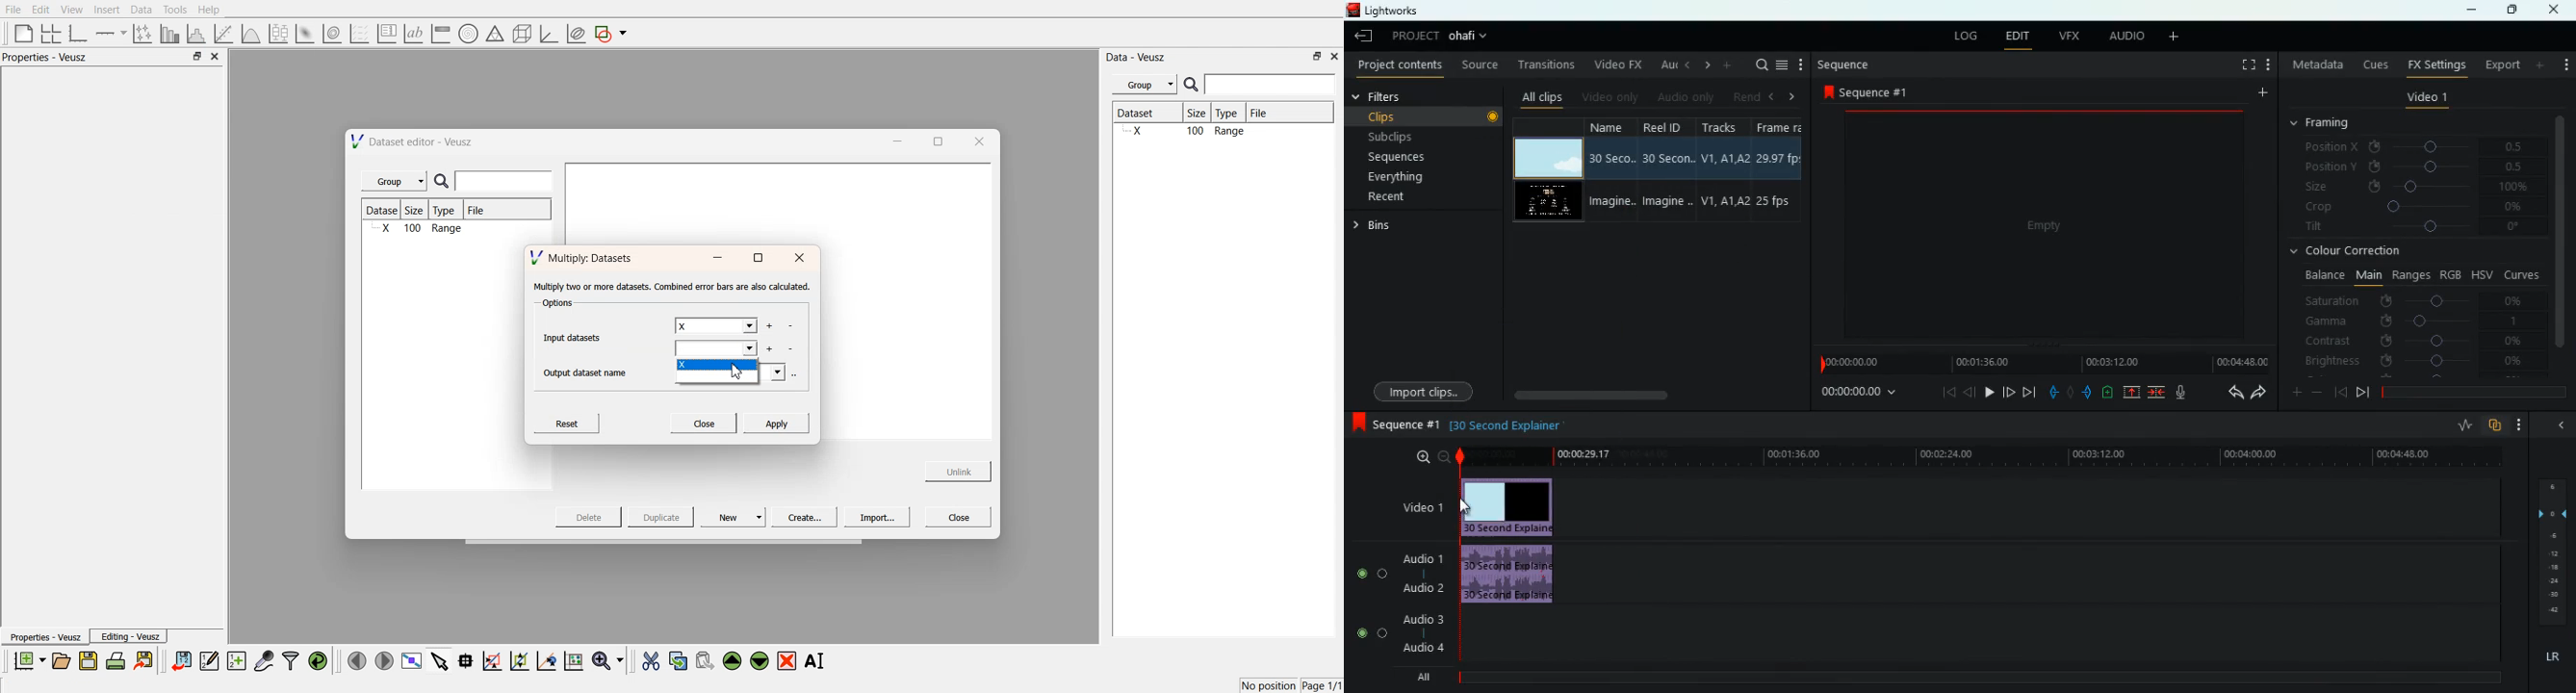 The image size is (2576, 700). Describe the element at coordinates (590, 516) in the screenshot. I see `Delete` at that location.